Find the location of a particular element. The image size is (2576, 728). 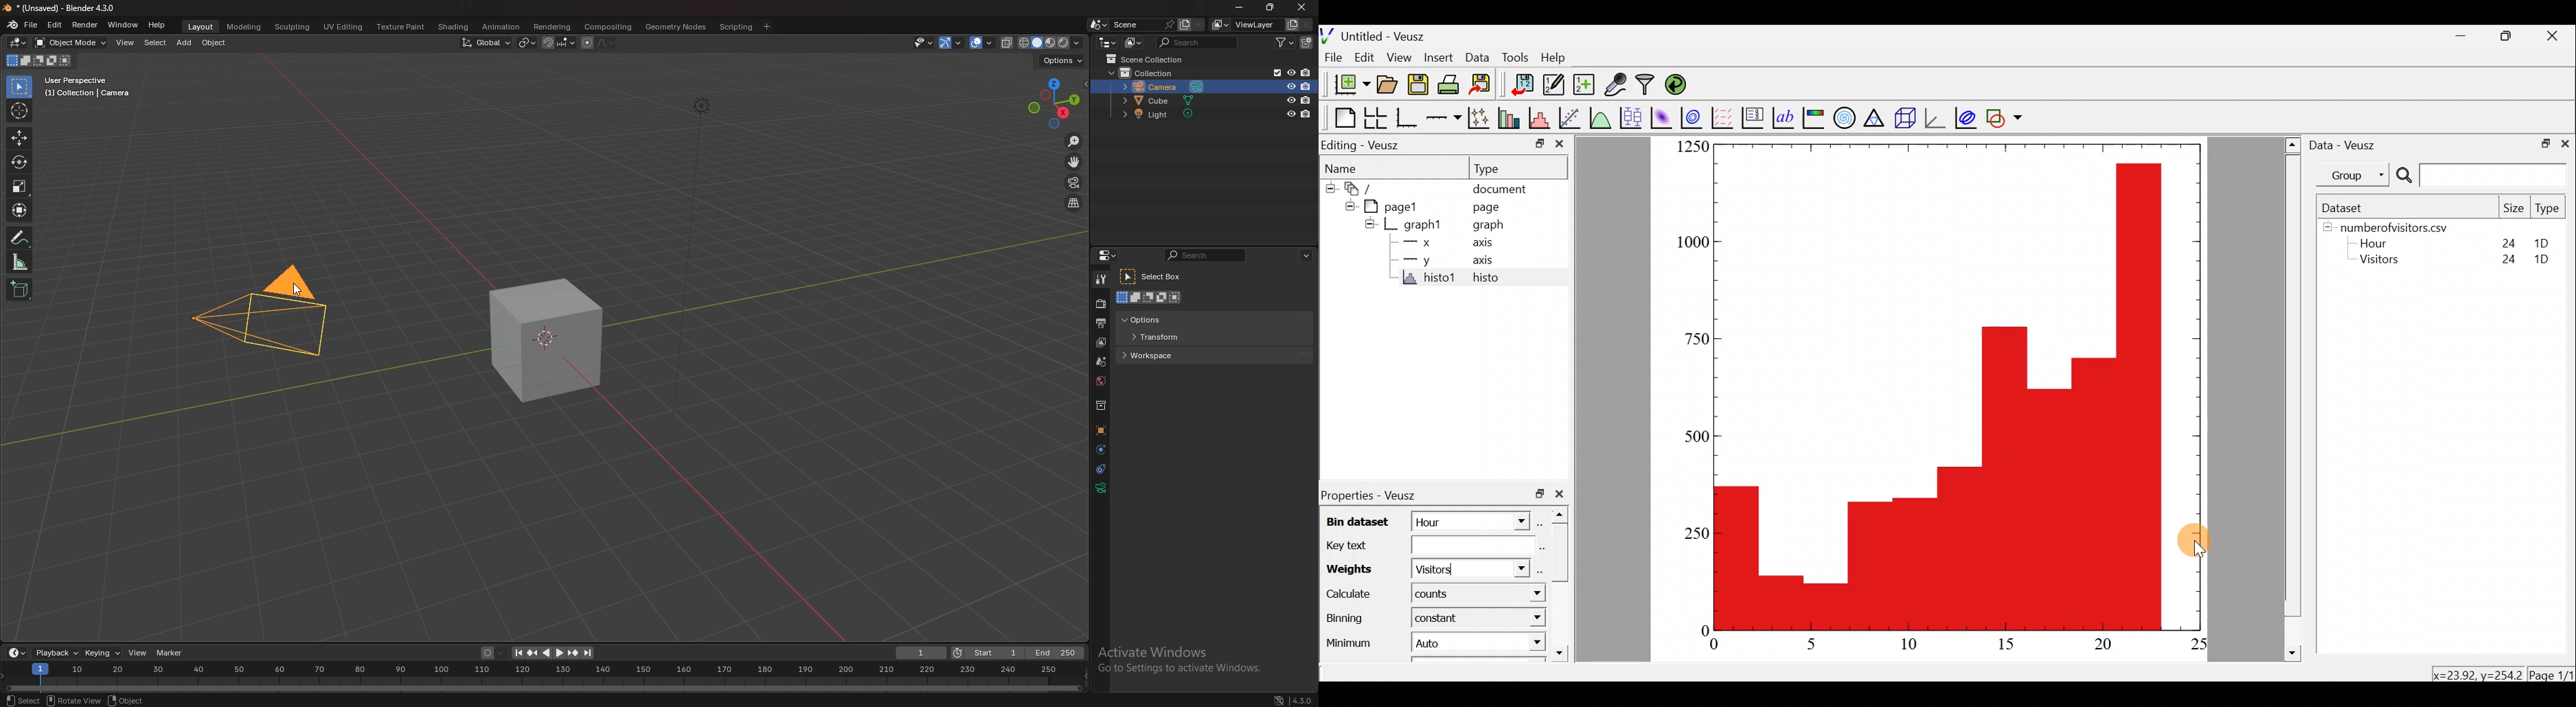

jump to endpoint is located at coordinates (514, 653).